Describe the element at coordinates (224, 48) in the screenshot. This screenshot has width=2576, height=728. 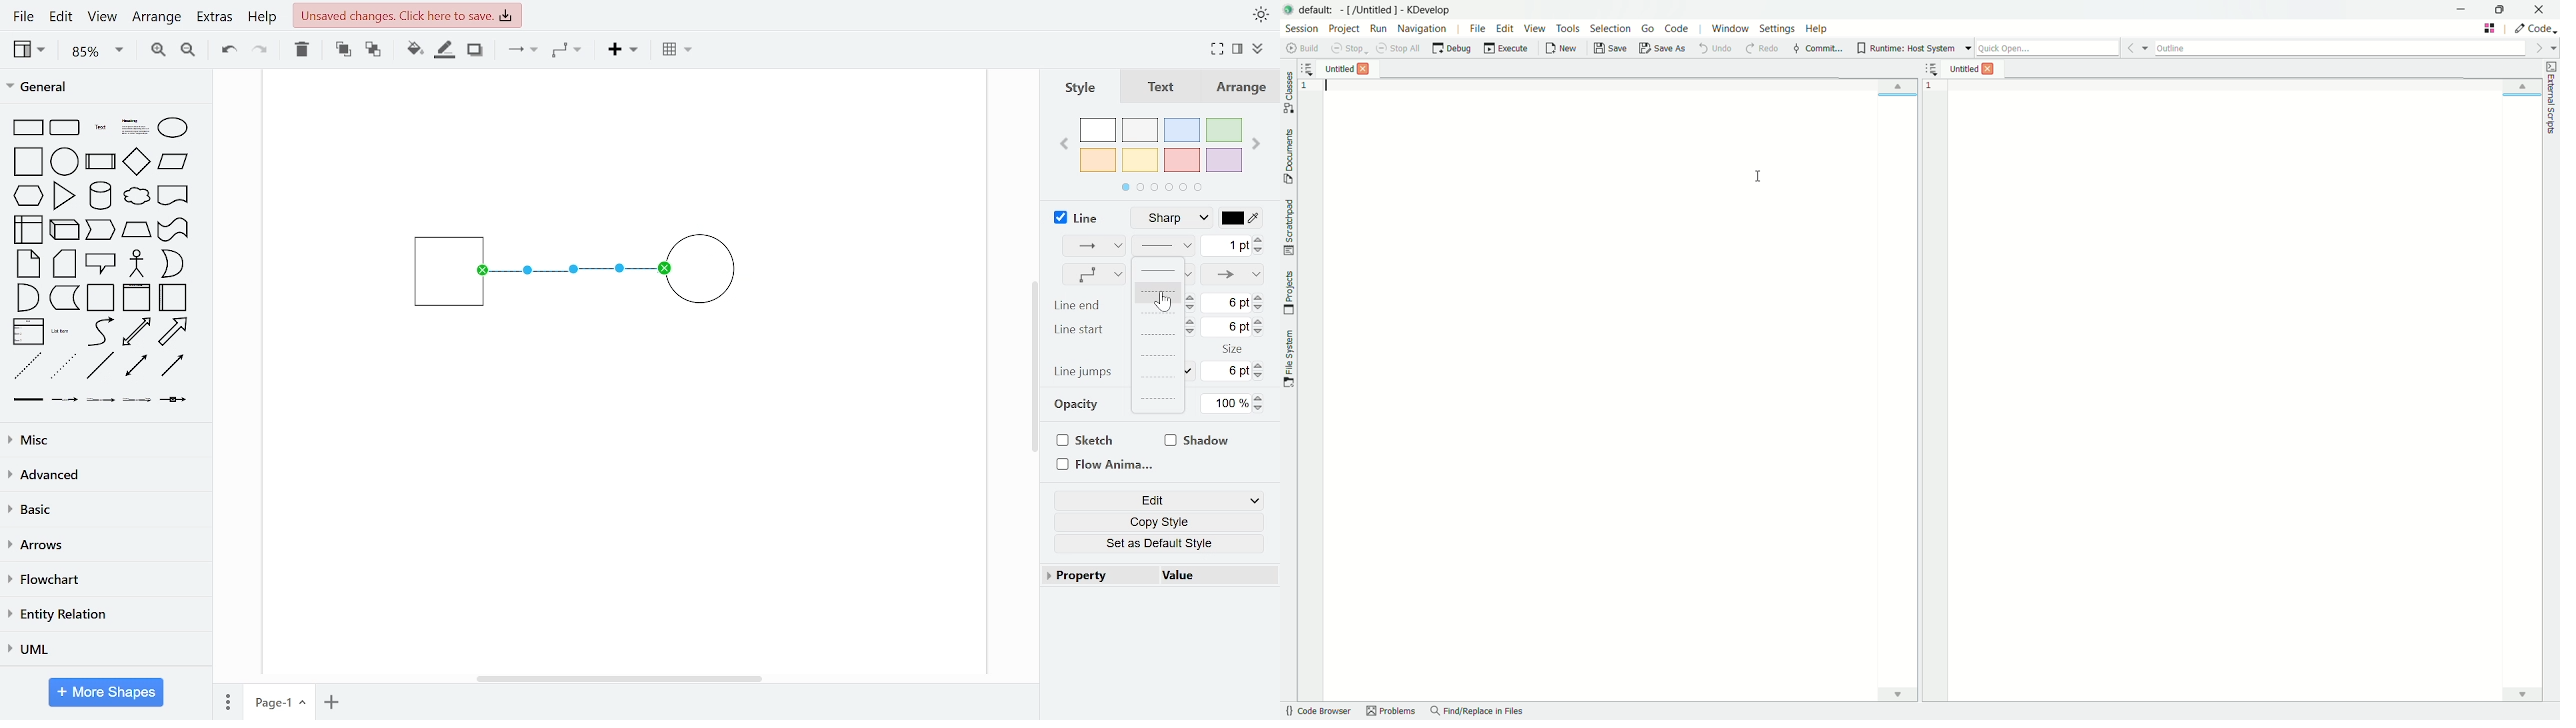
I see `undo` at that location.